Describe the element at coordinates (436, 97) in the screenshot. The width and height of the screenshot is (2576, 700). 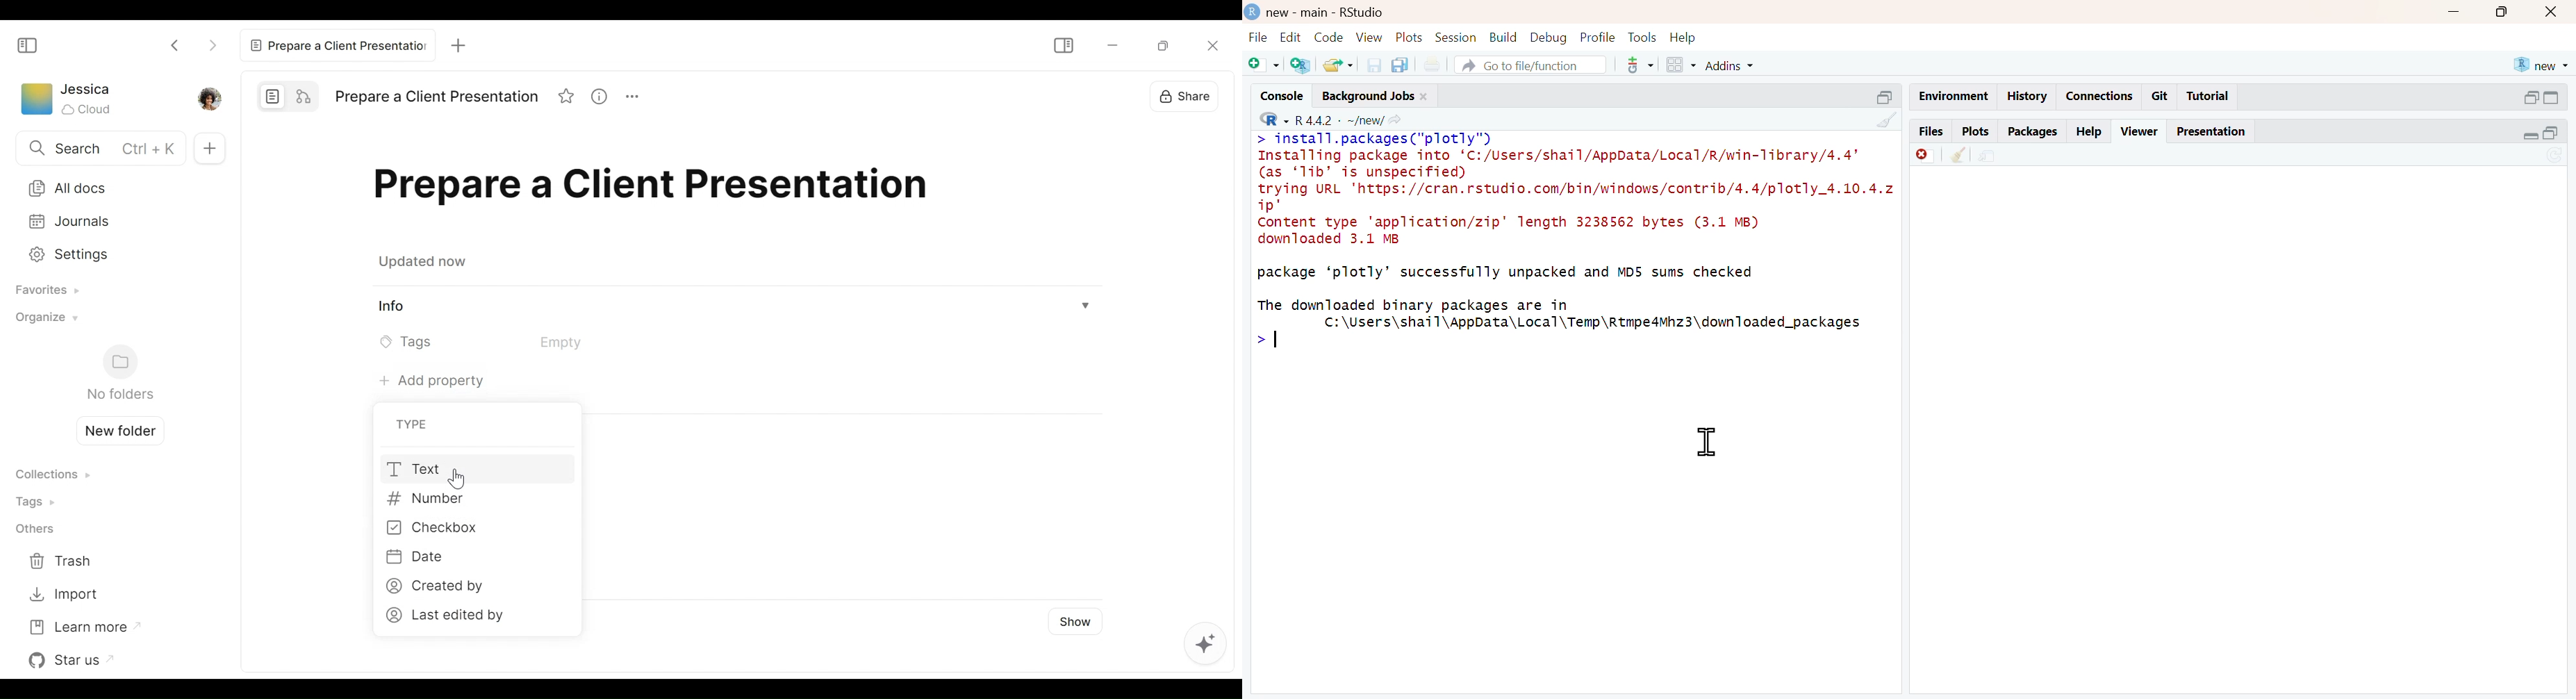
I see `Title` at that location.